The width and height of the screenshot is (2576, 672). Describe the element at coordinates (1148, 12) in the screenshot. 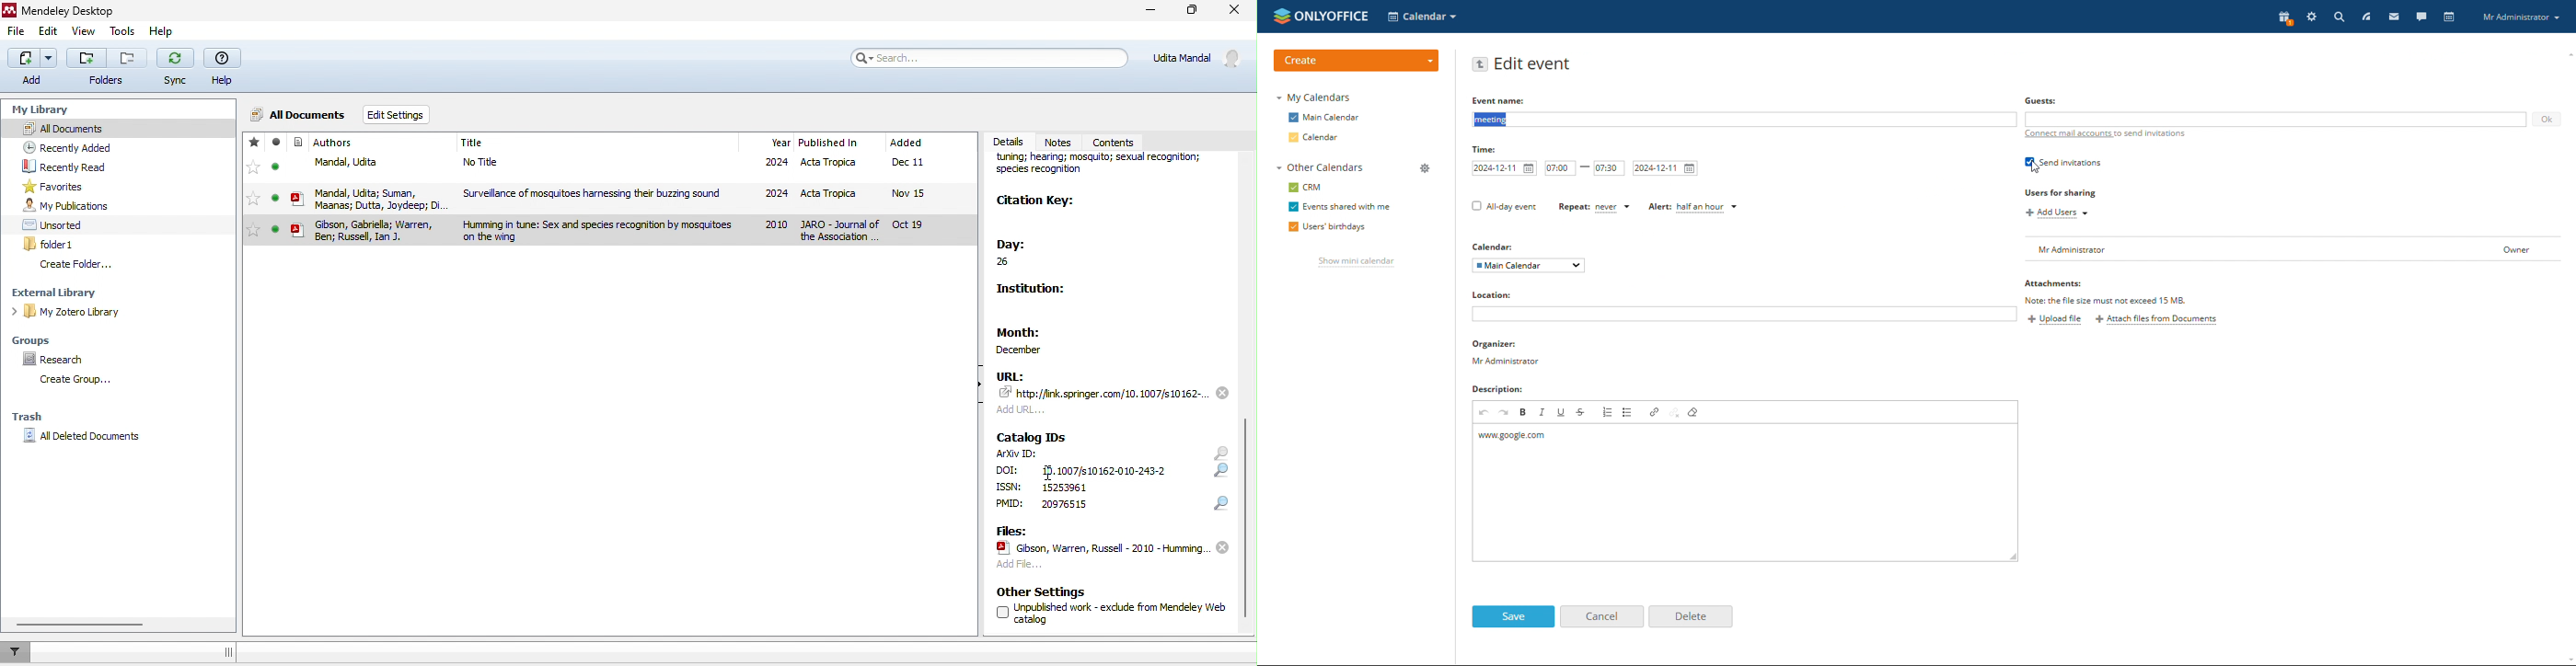

I see `minimize` at that location.